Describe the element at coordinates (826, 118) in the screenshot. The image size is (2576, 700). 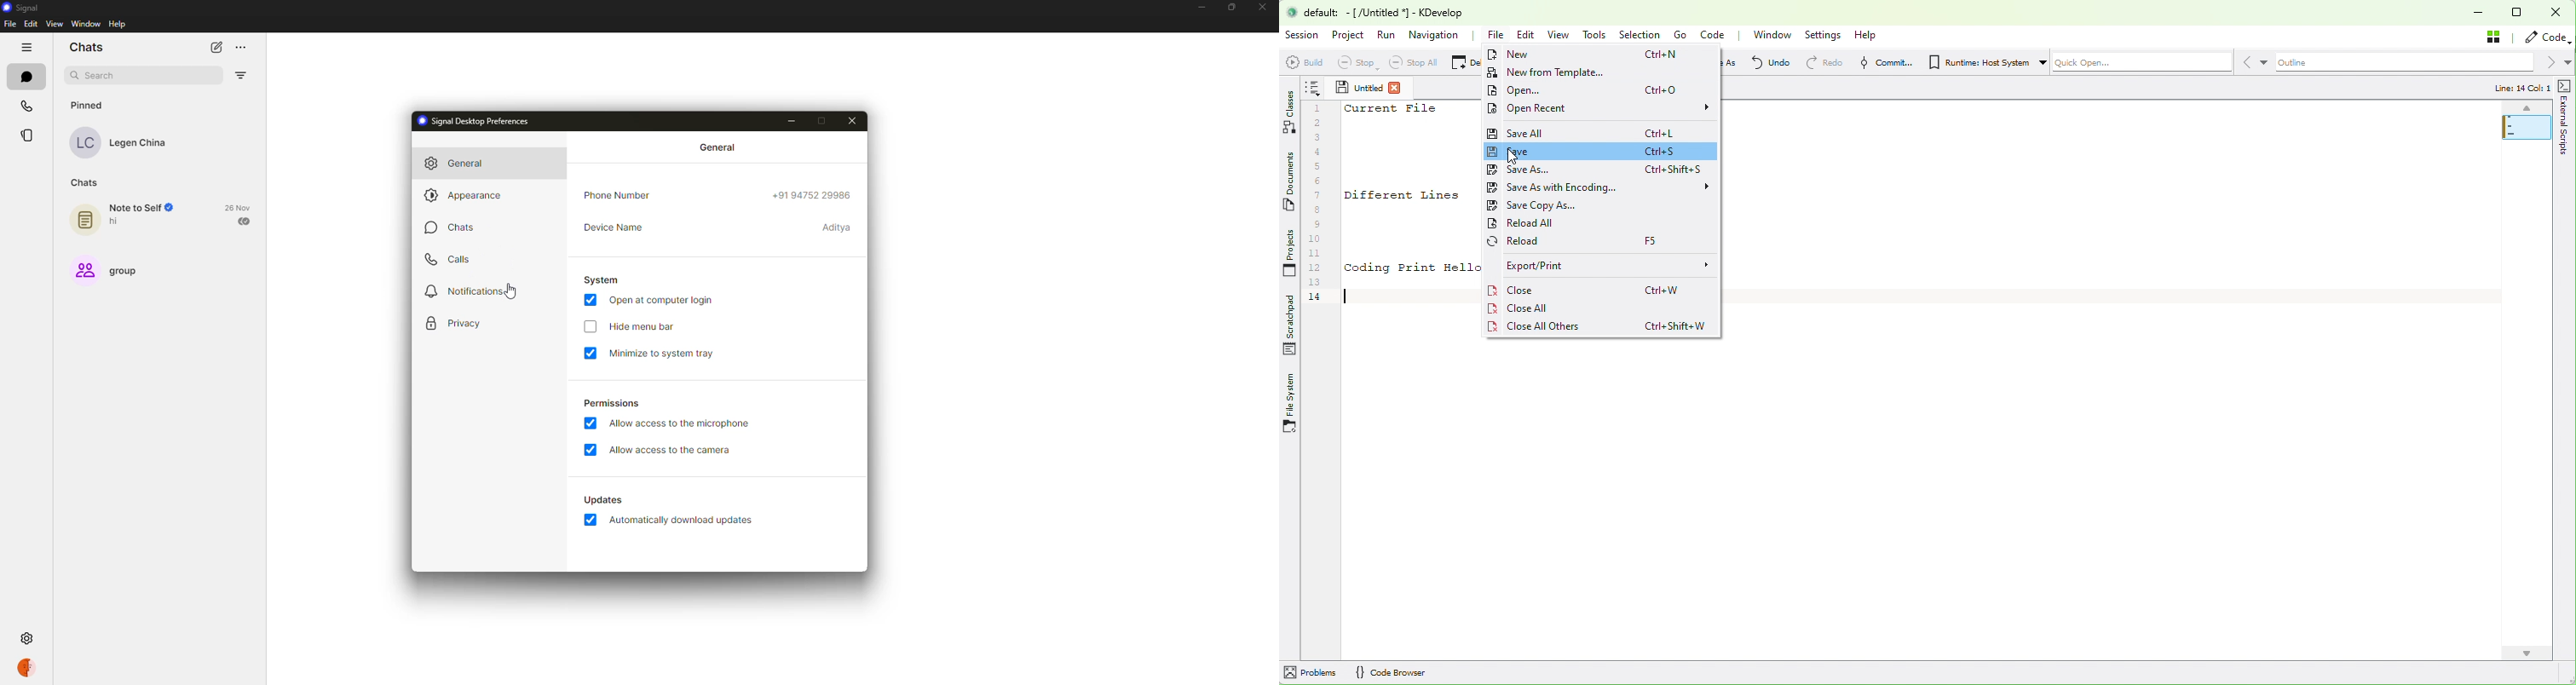
I see `maximize` at that location.